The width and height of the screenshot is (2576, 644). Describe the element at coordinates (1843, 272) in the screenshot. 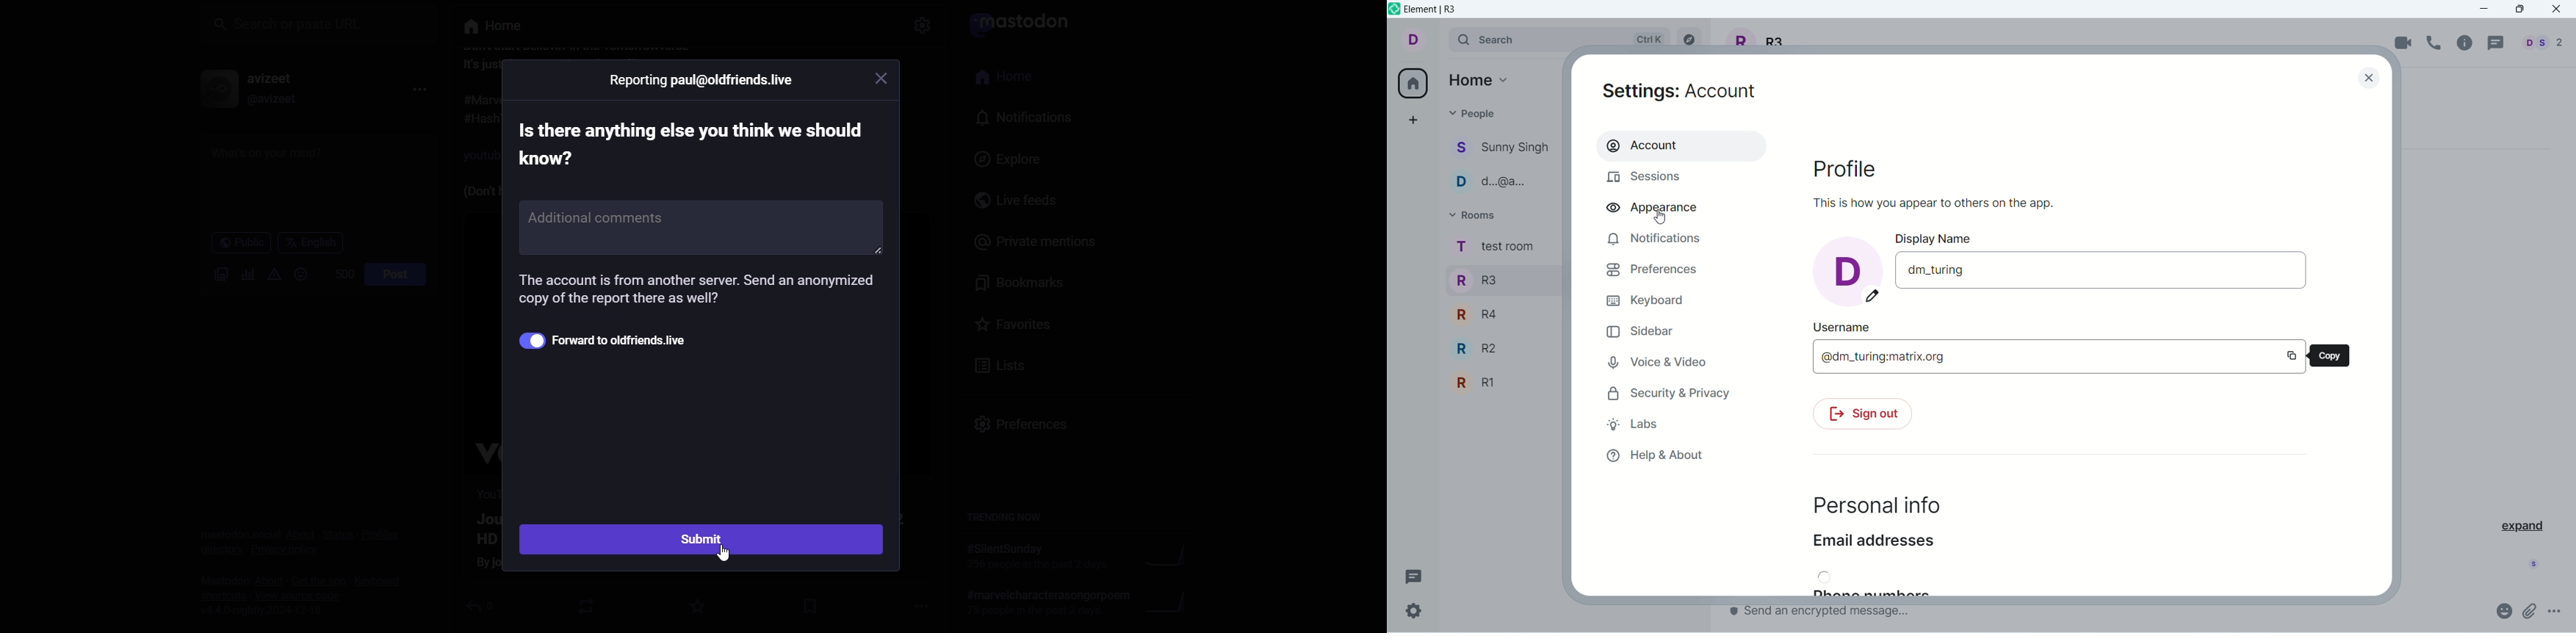

I see `account` at that location.